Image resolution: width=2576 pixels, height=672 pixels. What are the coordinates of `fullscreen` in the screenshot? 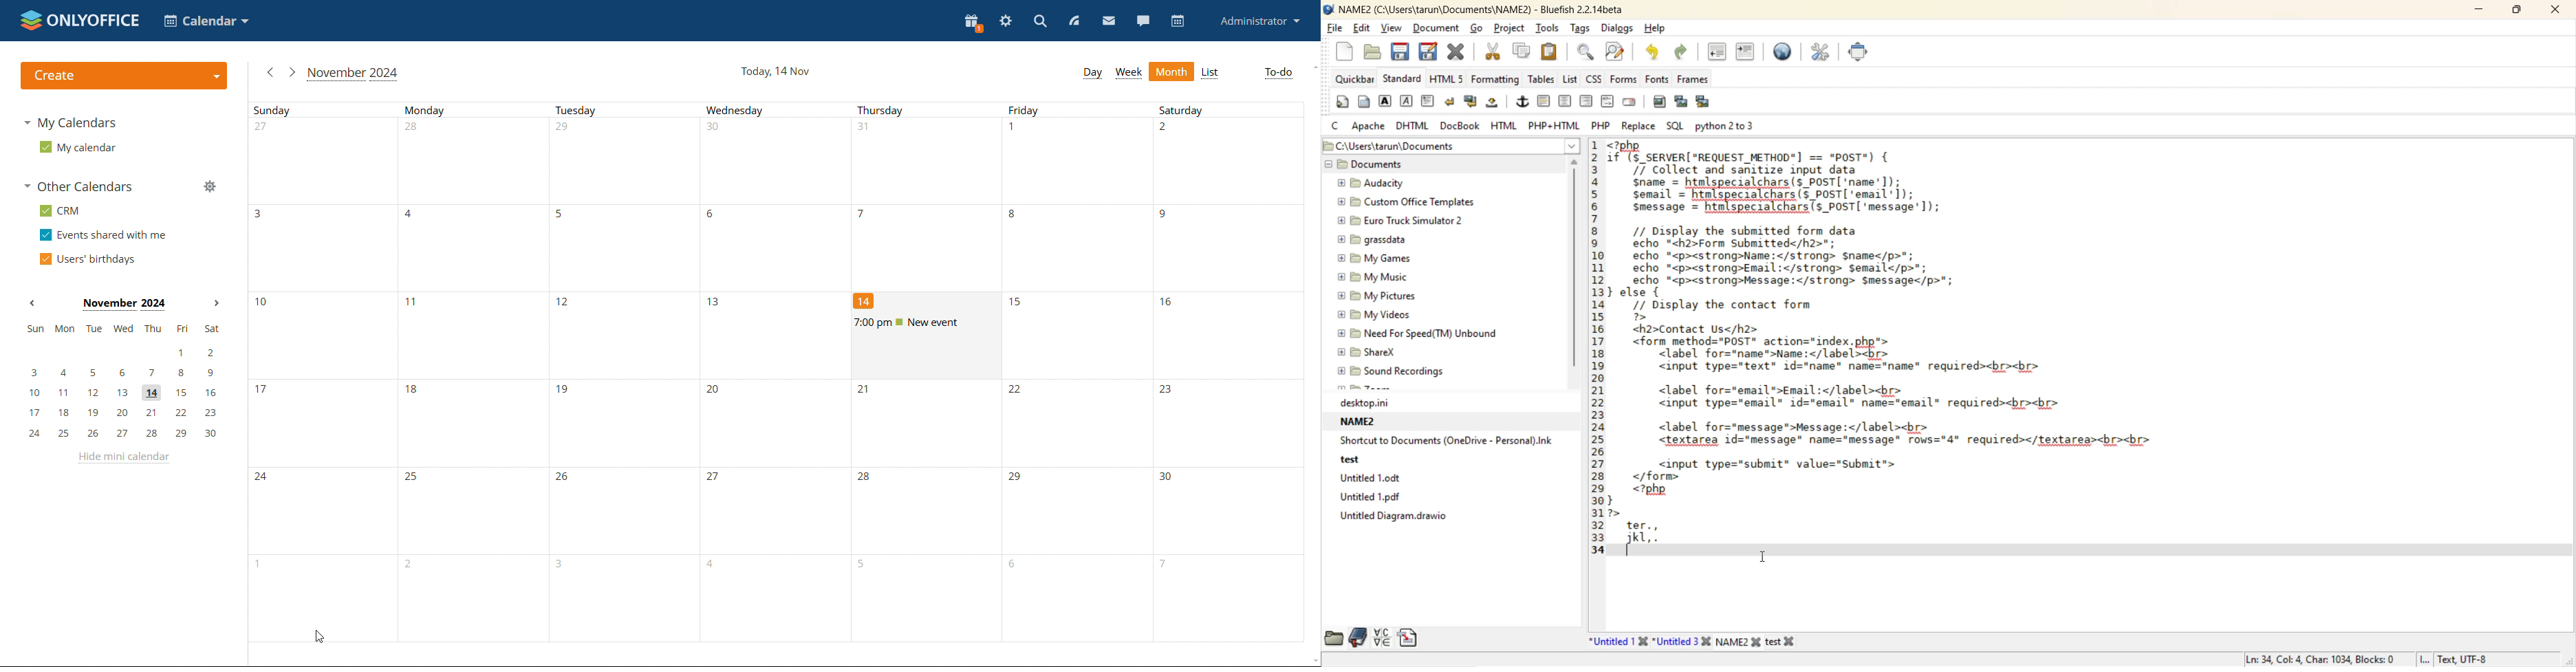 It's located at (1858, 50).